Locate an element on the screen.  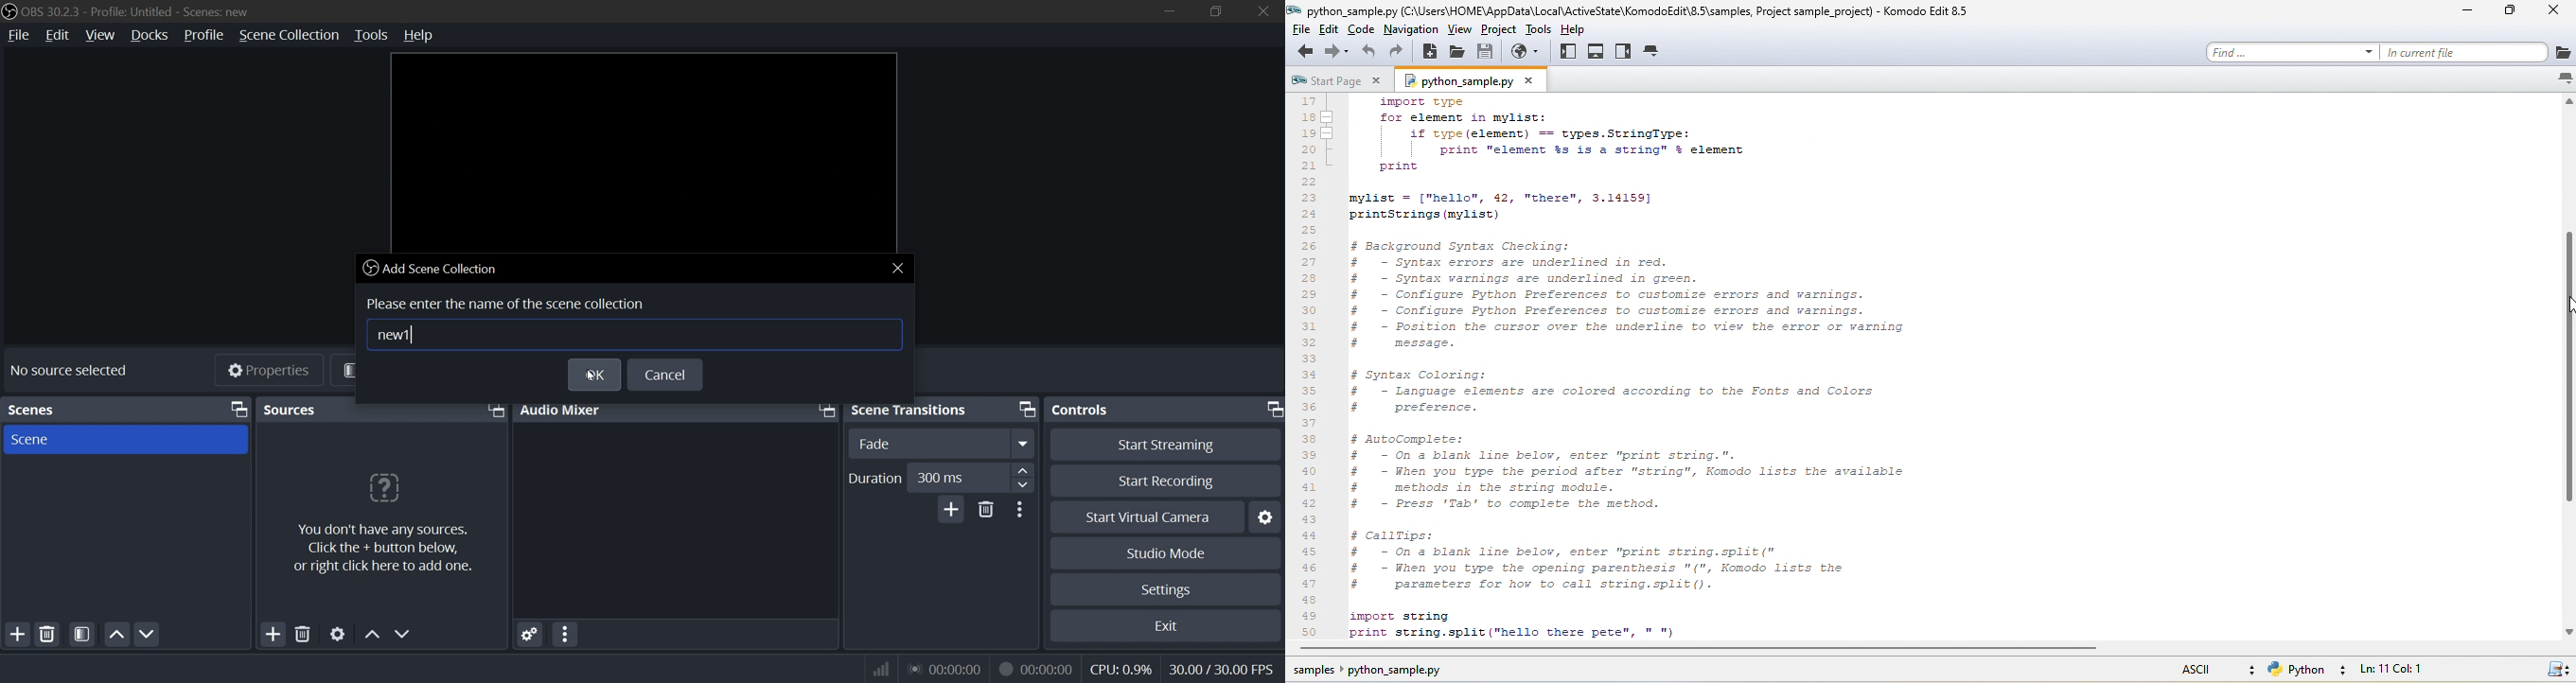
move up scene is located at coordinates (116, 633).